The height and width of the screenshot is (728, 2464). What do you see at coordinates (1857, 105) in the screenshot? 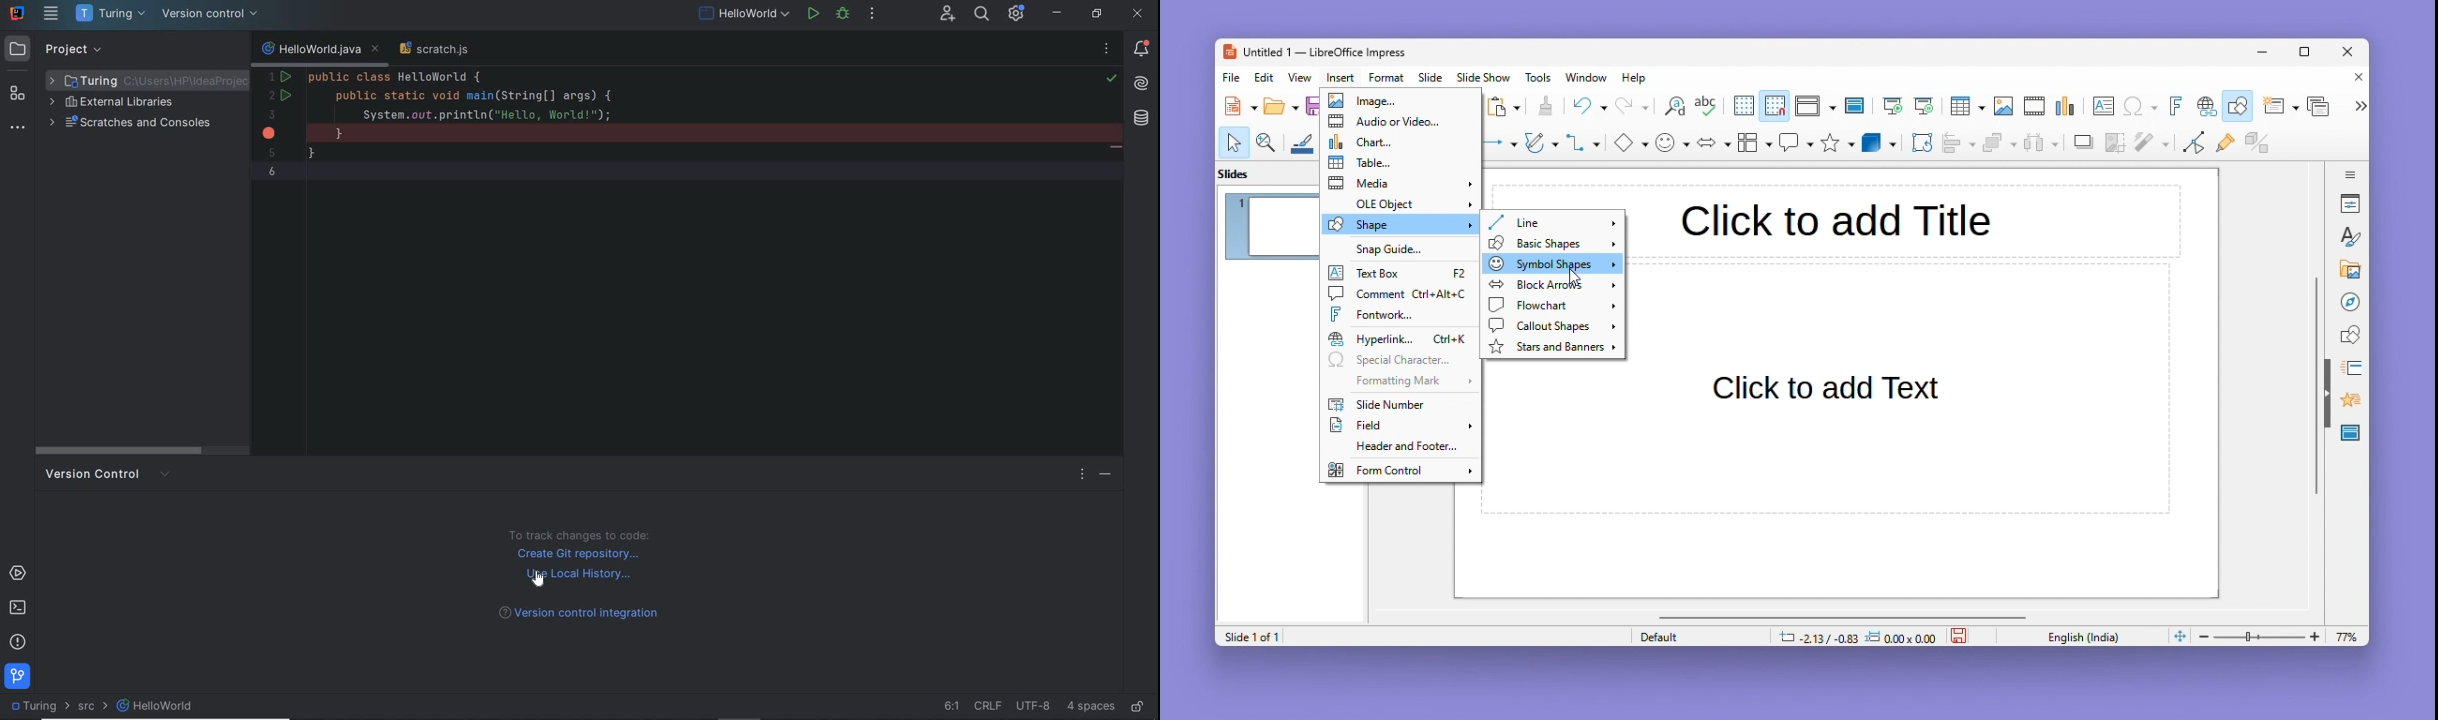
I see `Master slide` at bounding box center [1857, 105].